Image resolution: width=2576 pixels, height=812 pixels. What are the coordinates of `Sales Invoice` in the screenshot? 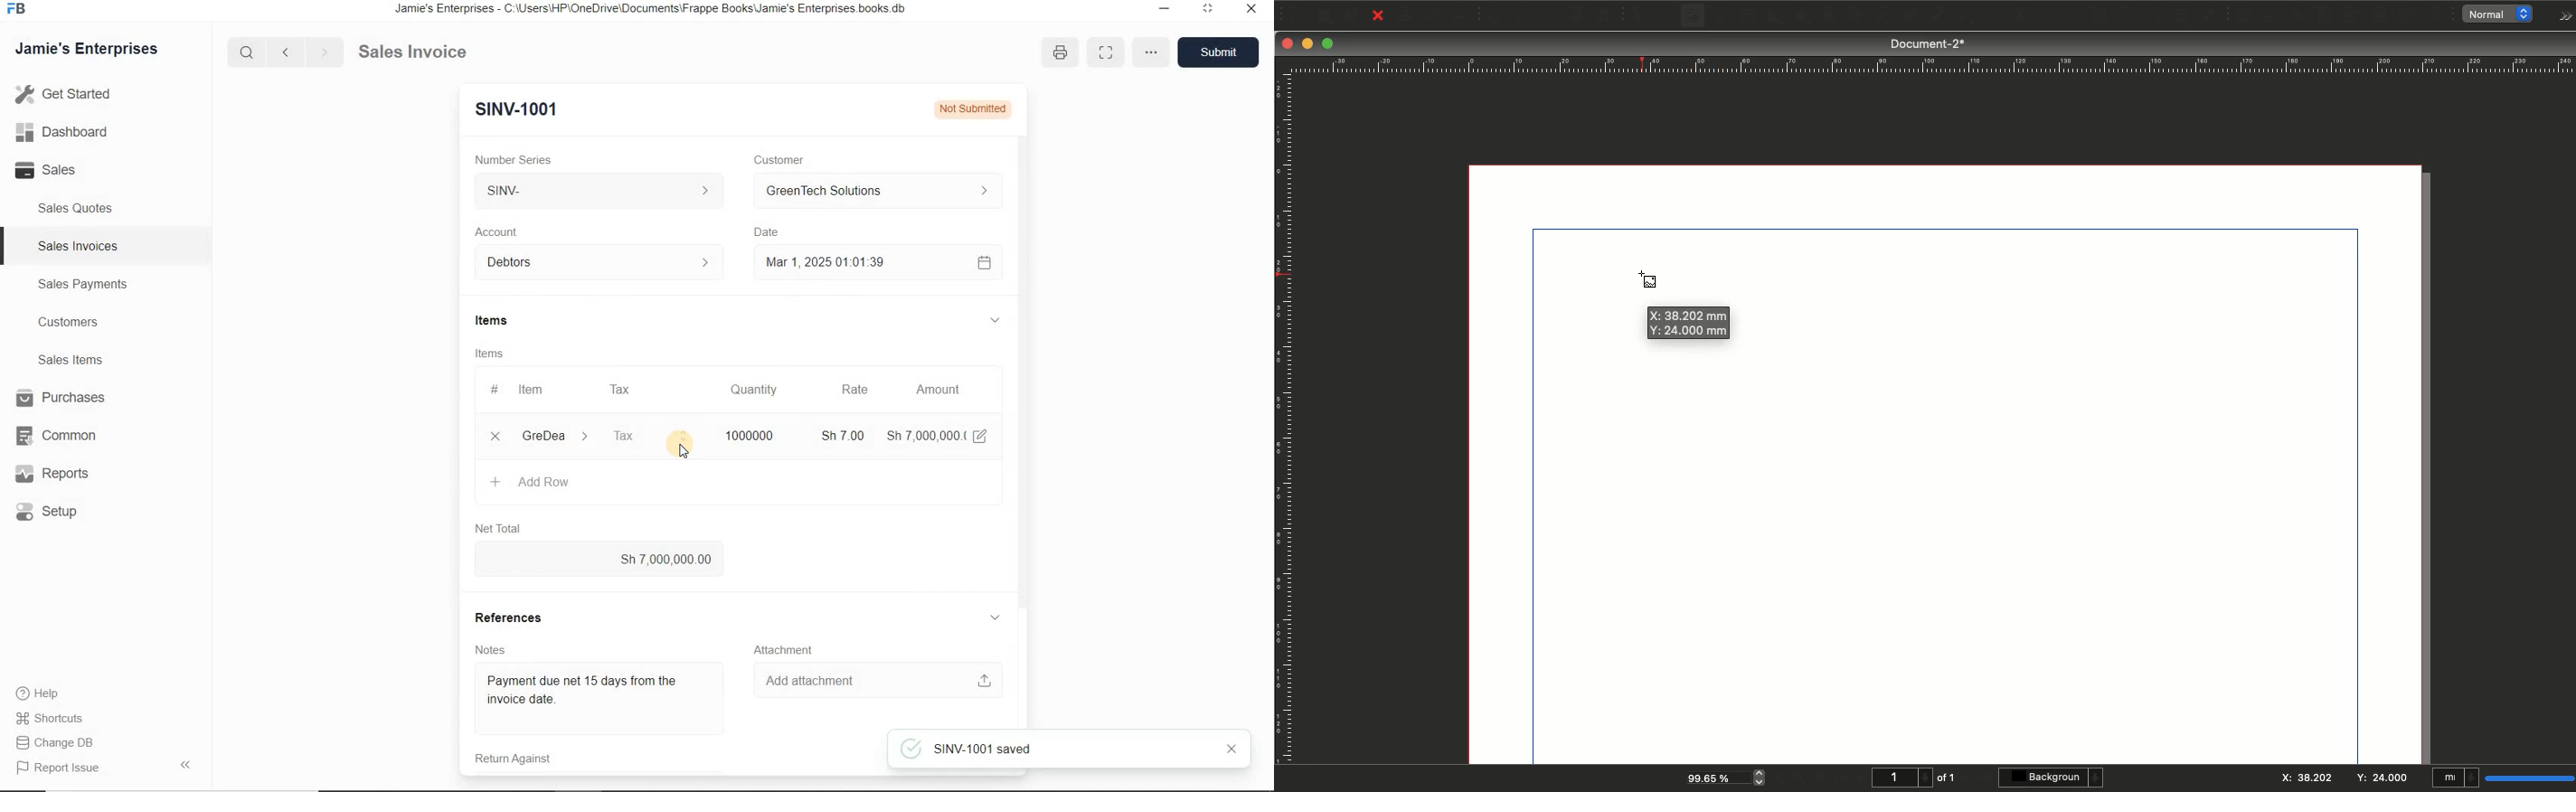 It's located at (414, 52).